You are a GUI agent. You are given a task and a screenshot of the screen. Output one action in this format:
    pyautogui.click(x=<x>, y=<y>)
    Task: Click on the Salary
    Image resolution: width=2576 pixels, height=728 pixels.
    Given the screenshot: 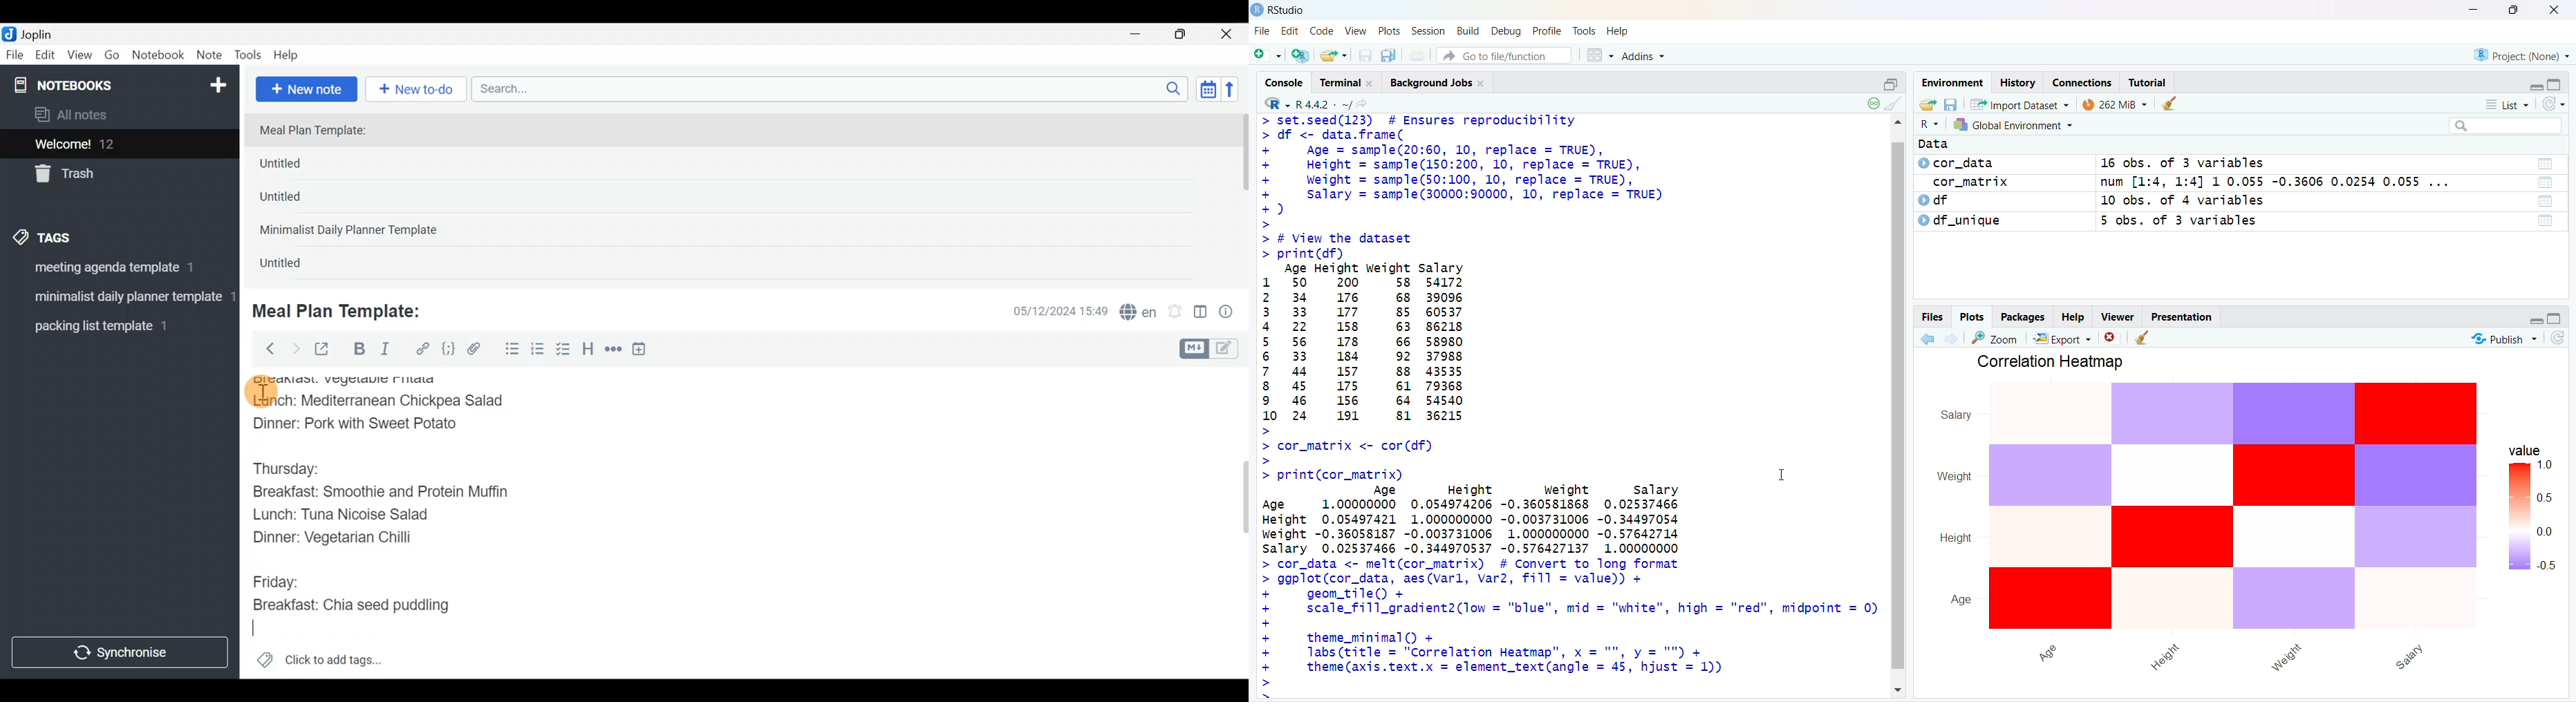 What is the action you would take?
    pyautogui.click(x=1958, y=417)
    